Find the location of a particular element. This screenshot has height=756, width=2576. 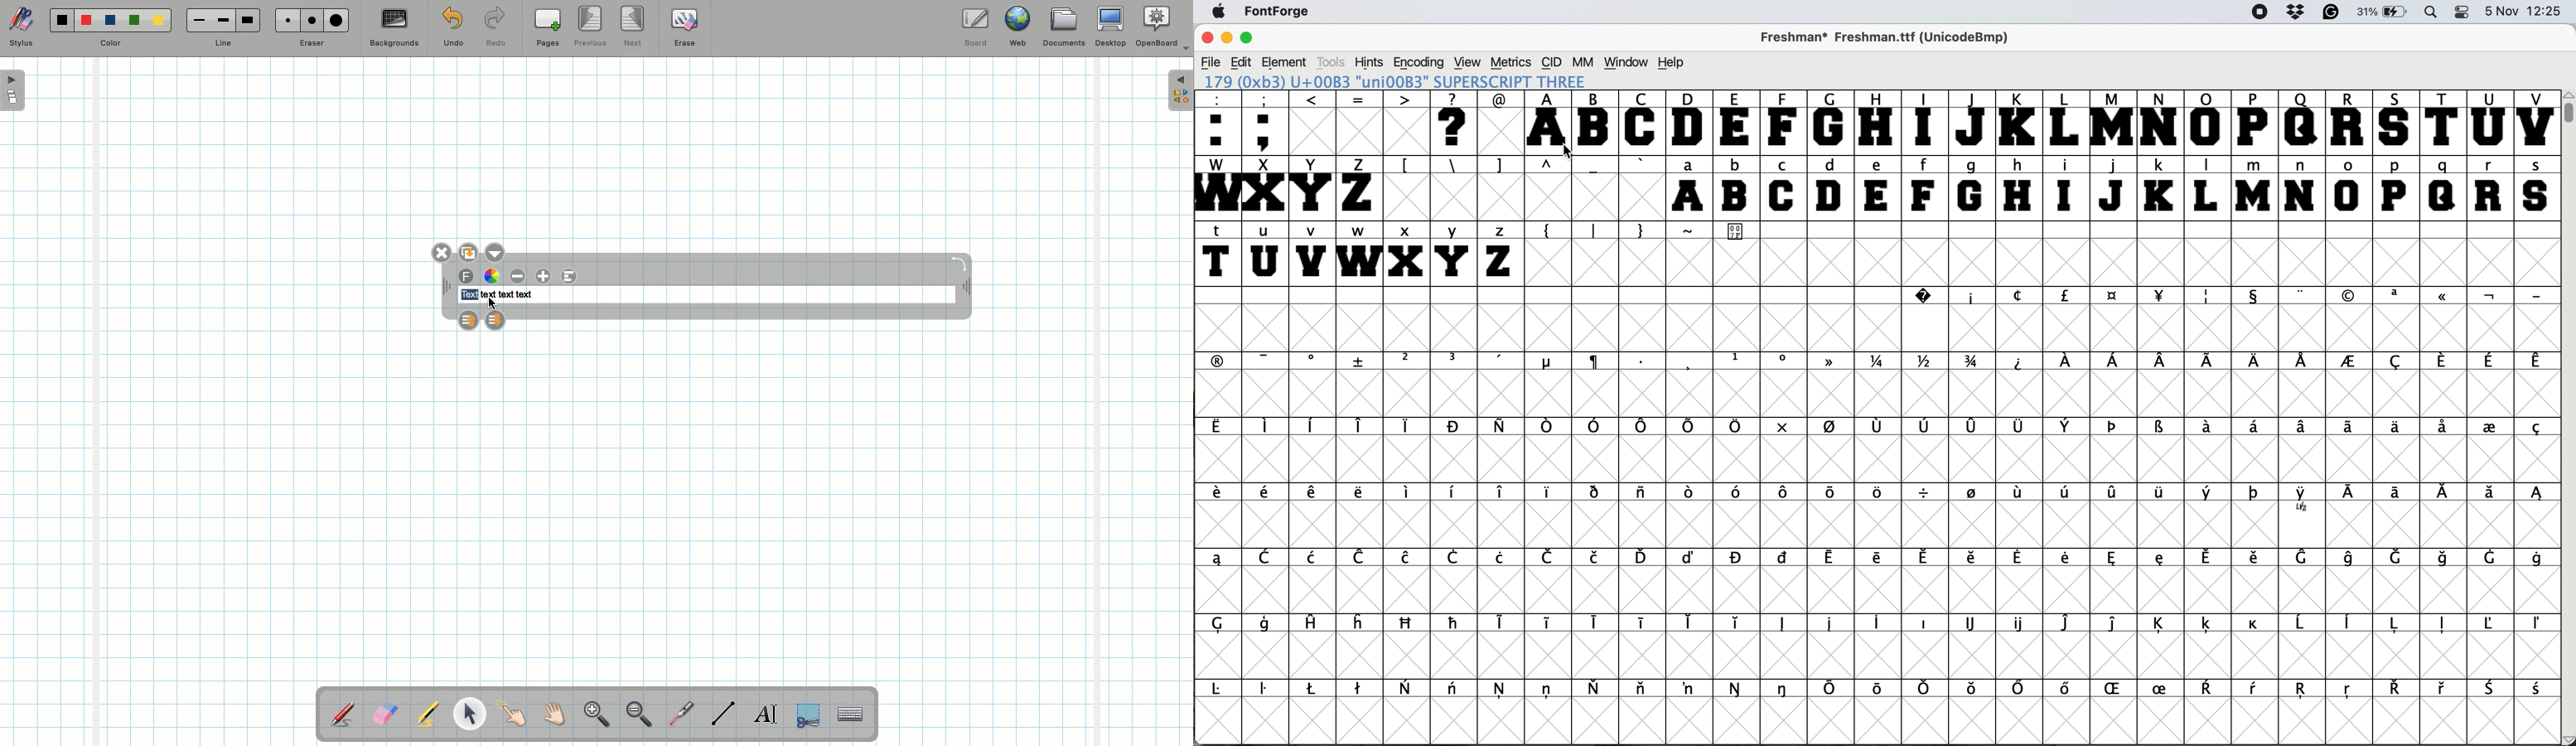

symbol is located at coordinates (1361, 557).